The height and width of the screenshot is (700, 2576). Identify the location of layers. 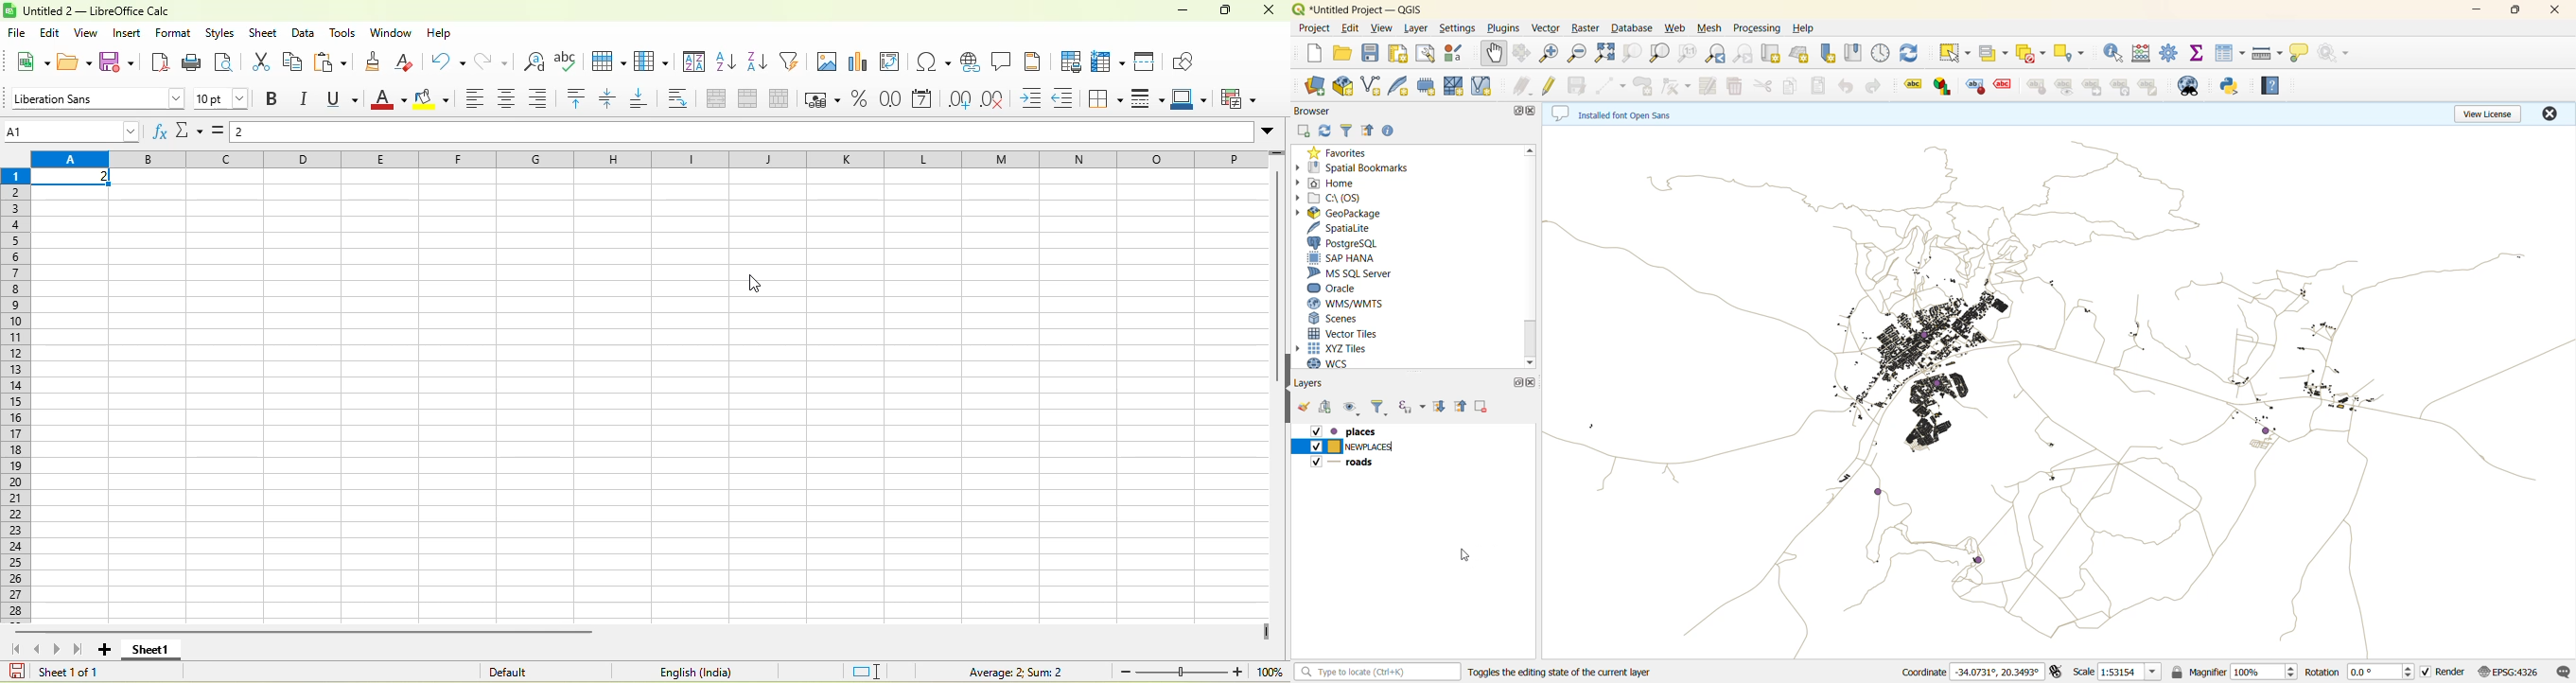
(1314, 384).